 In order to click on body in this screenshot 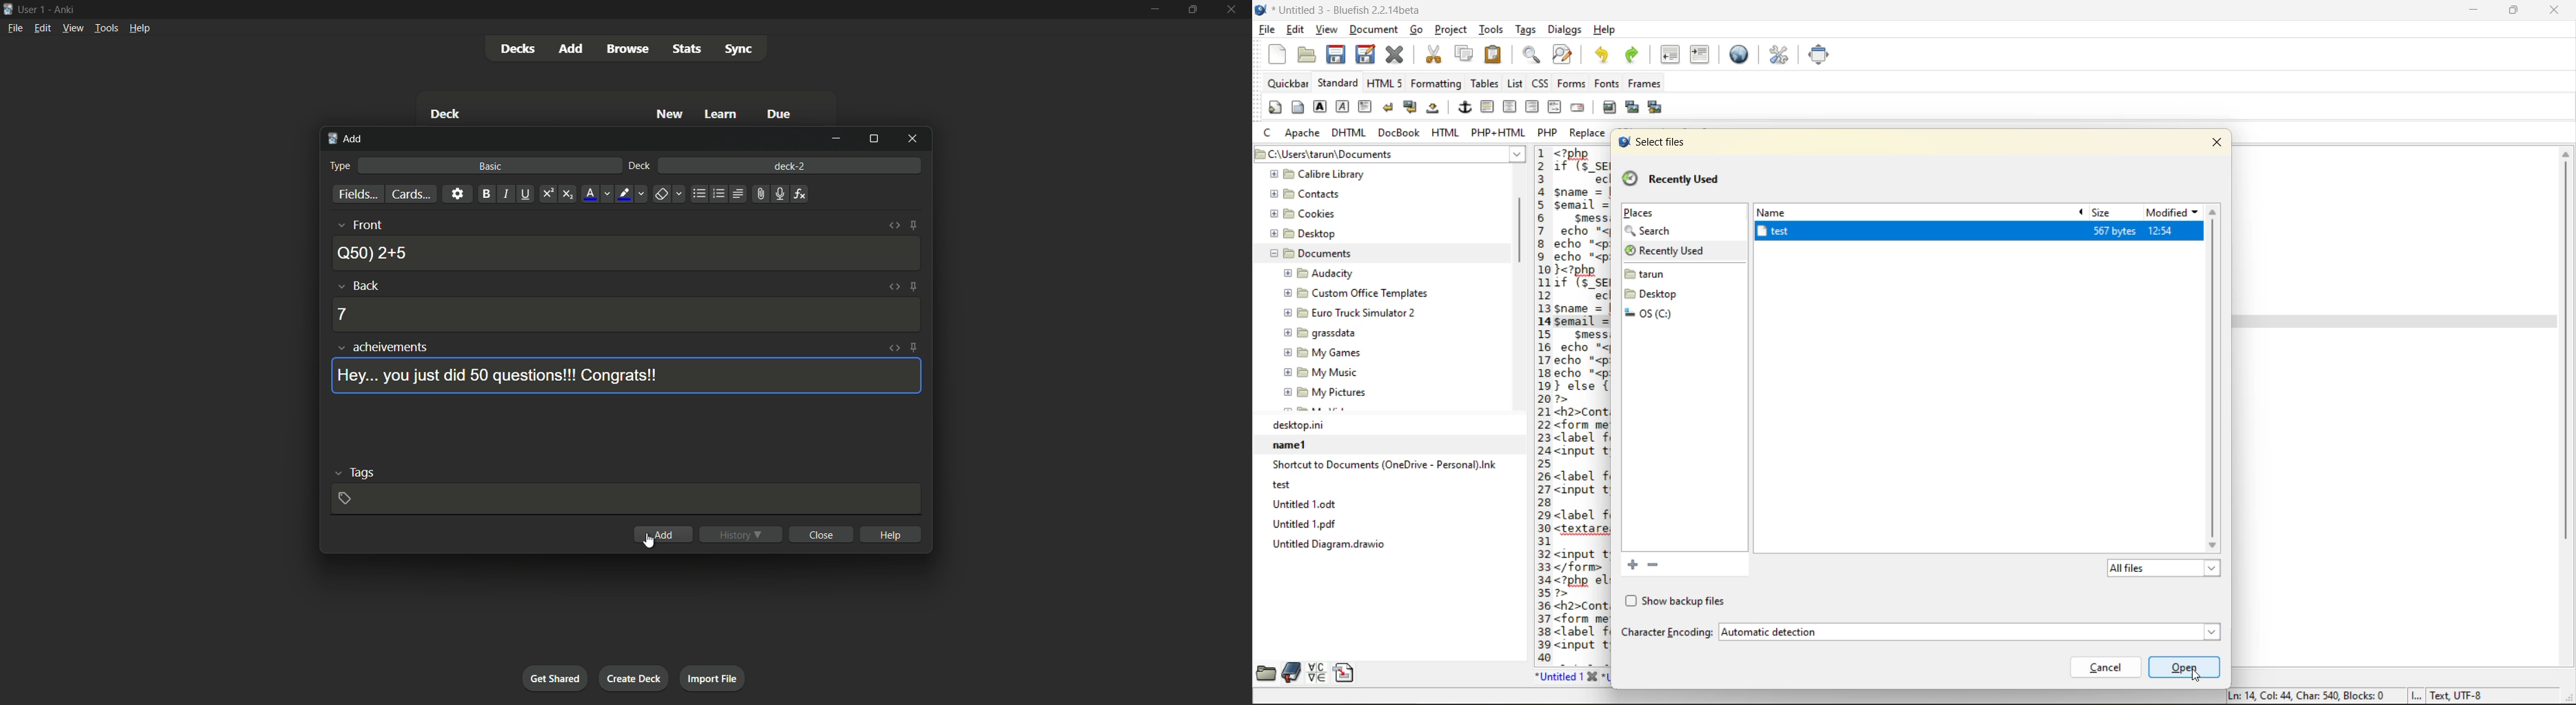, I will do `click(1298, 109)`.